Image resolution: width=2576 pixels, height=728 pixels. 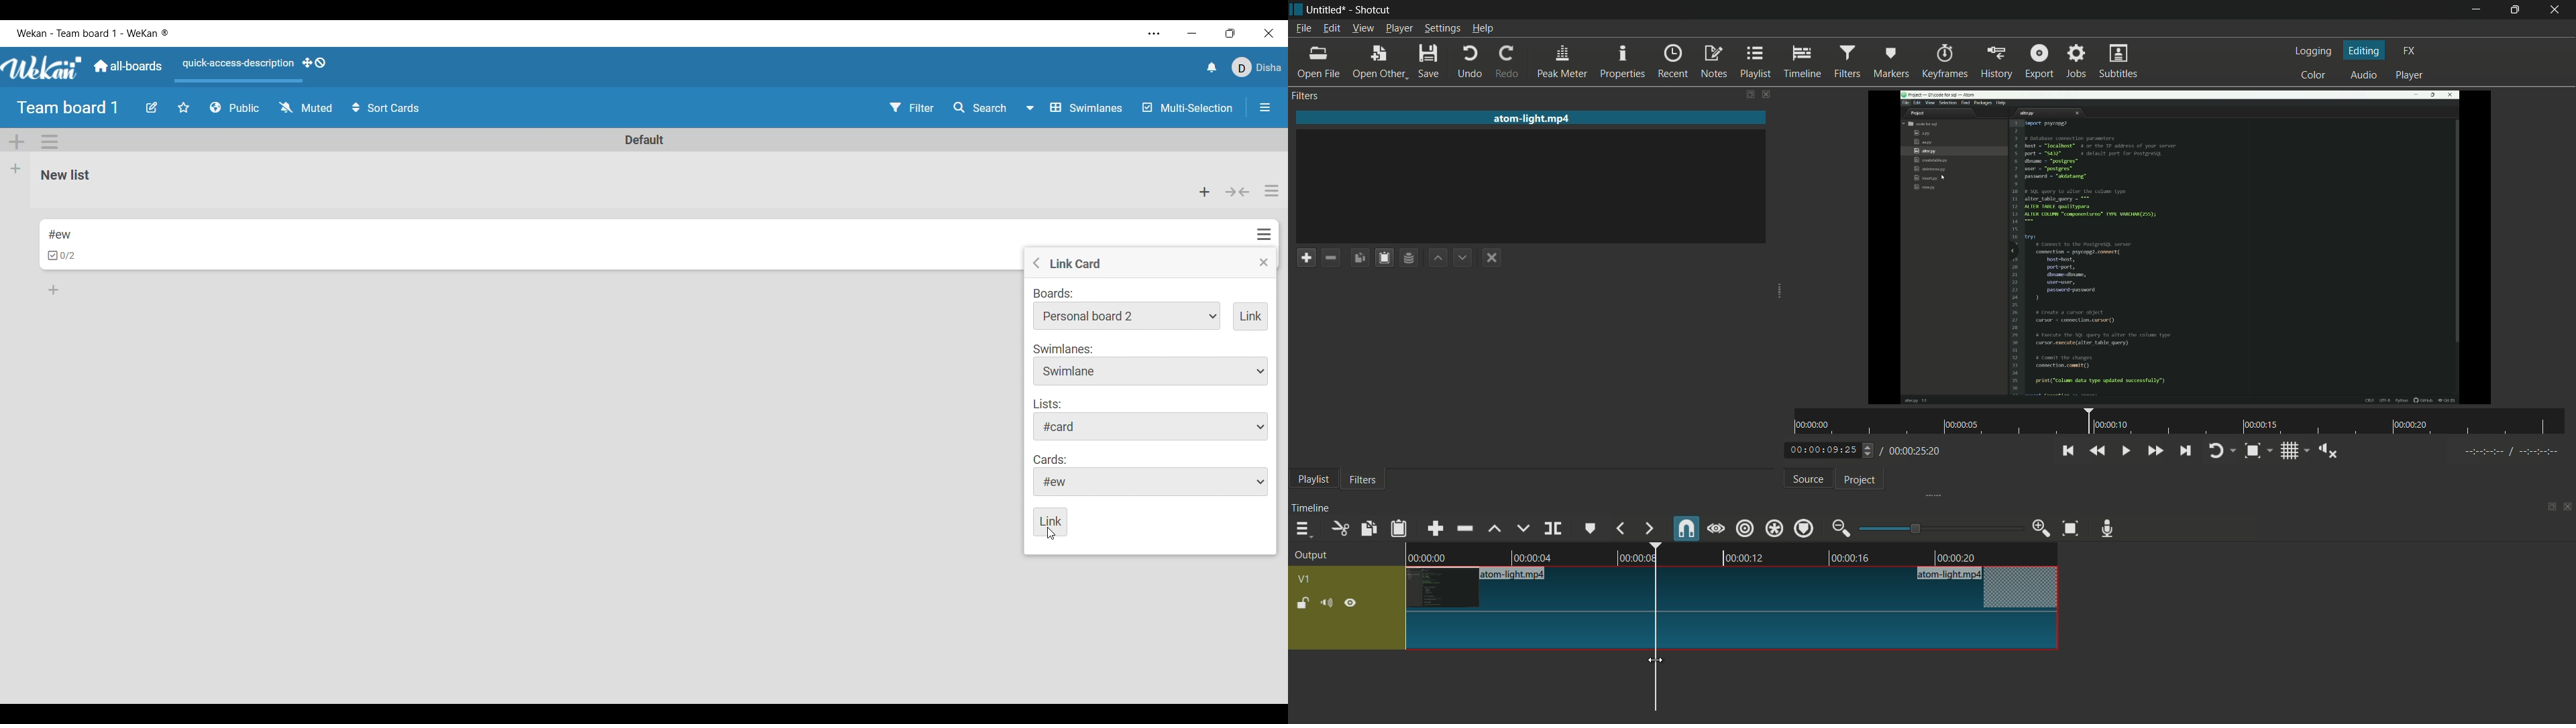 What do you see at coordinates (912, 107) in the screenshot?
I see `Filter` at bounding box center [912, 107].